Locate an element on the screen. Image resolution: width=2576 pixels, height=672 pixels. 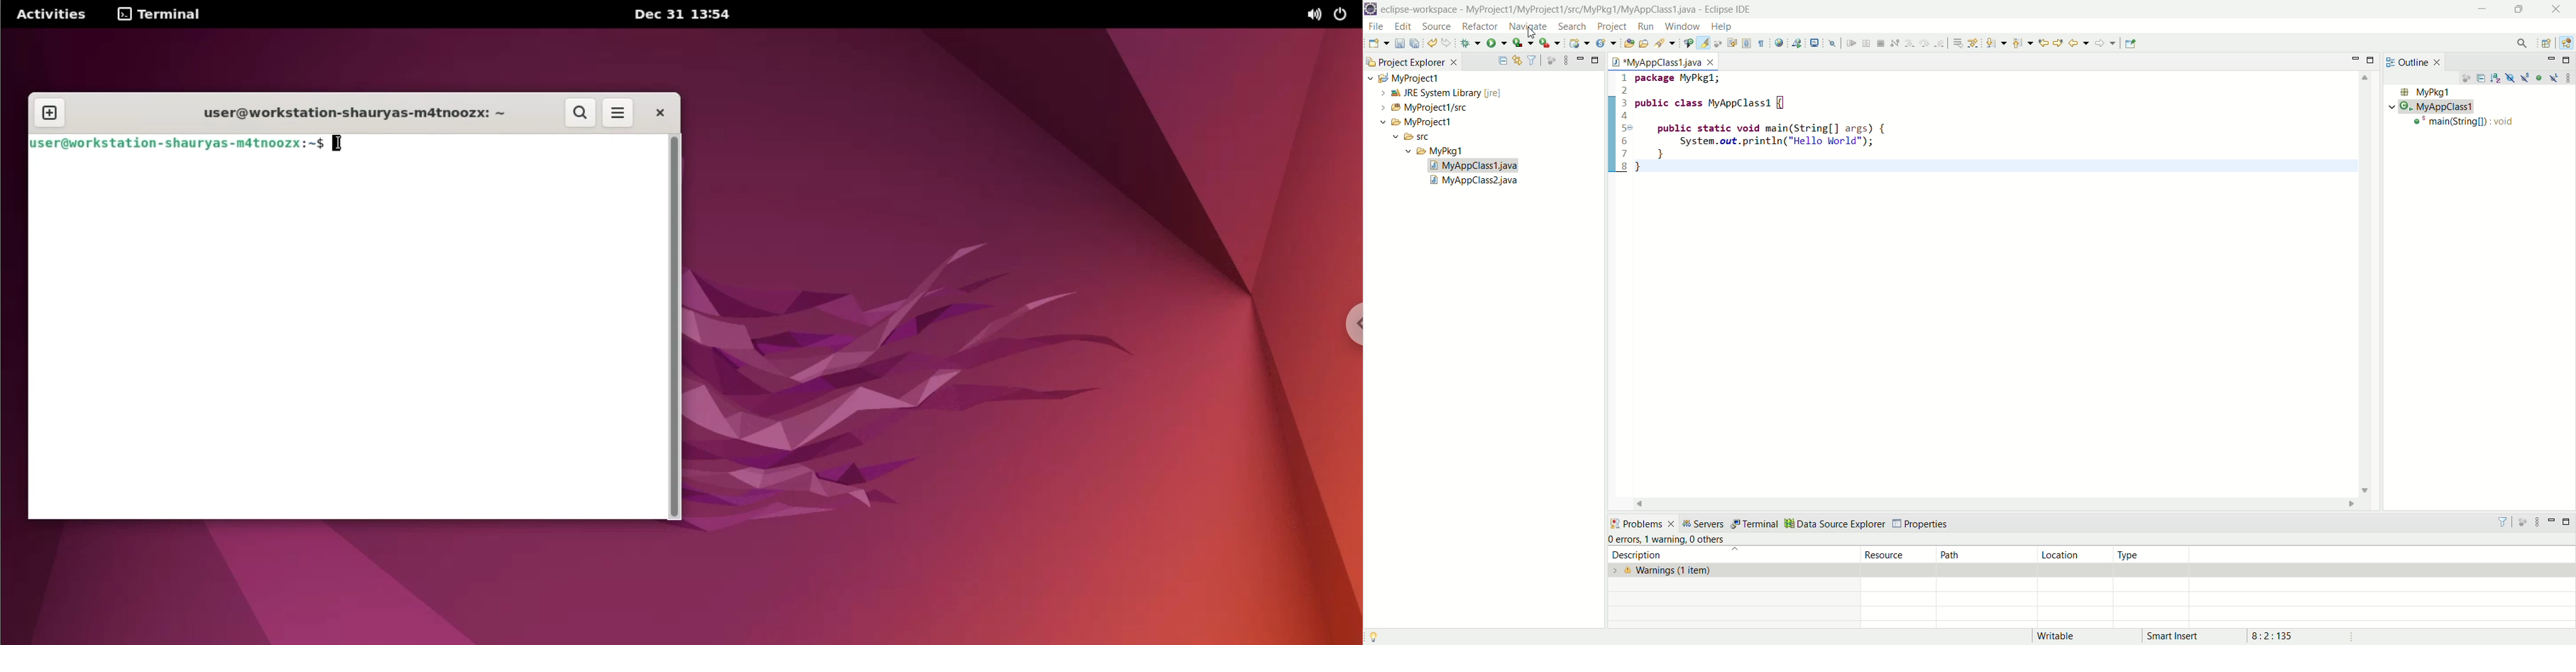
next annotation is located at coordinates (1997, 44).